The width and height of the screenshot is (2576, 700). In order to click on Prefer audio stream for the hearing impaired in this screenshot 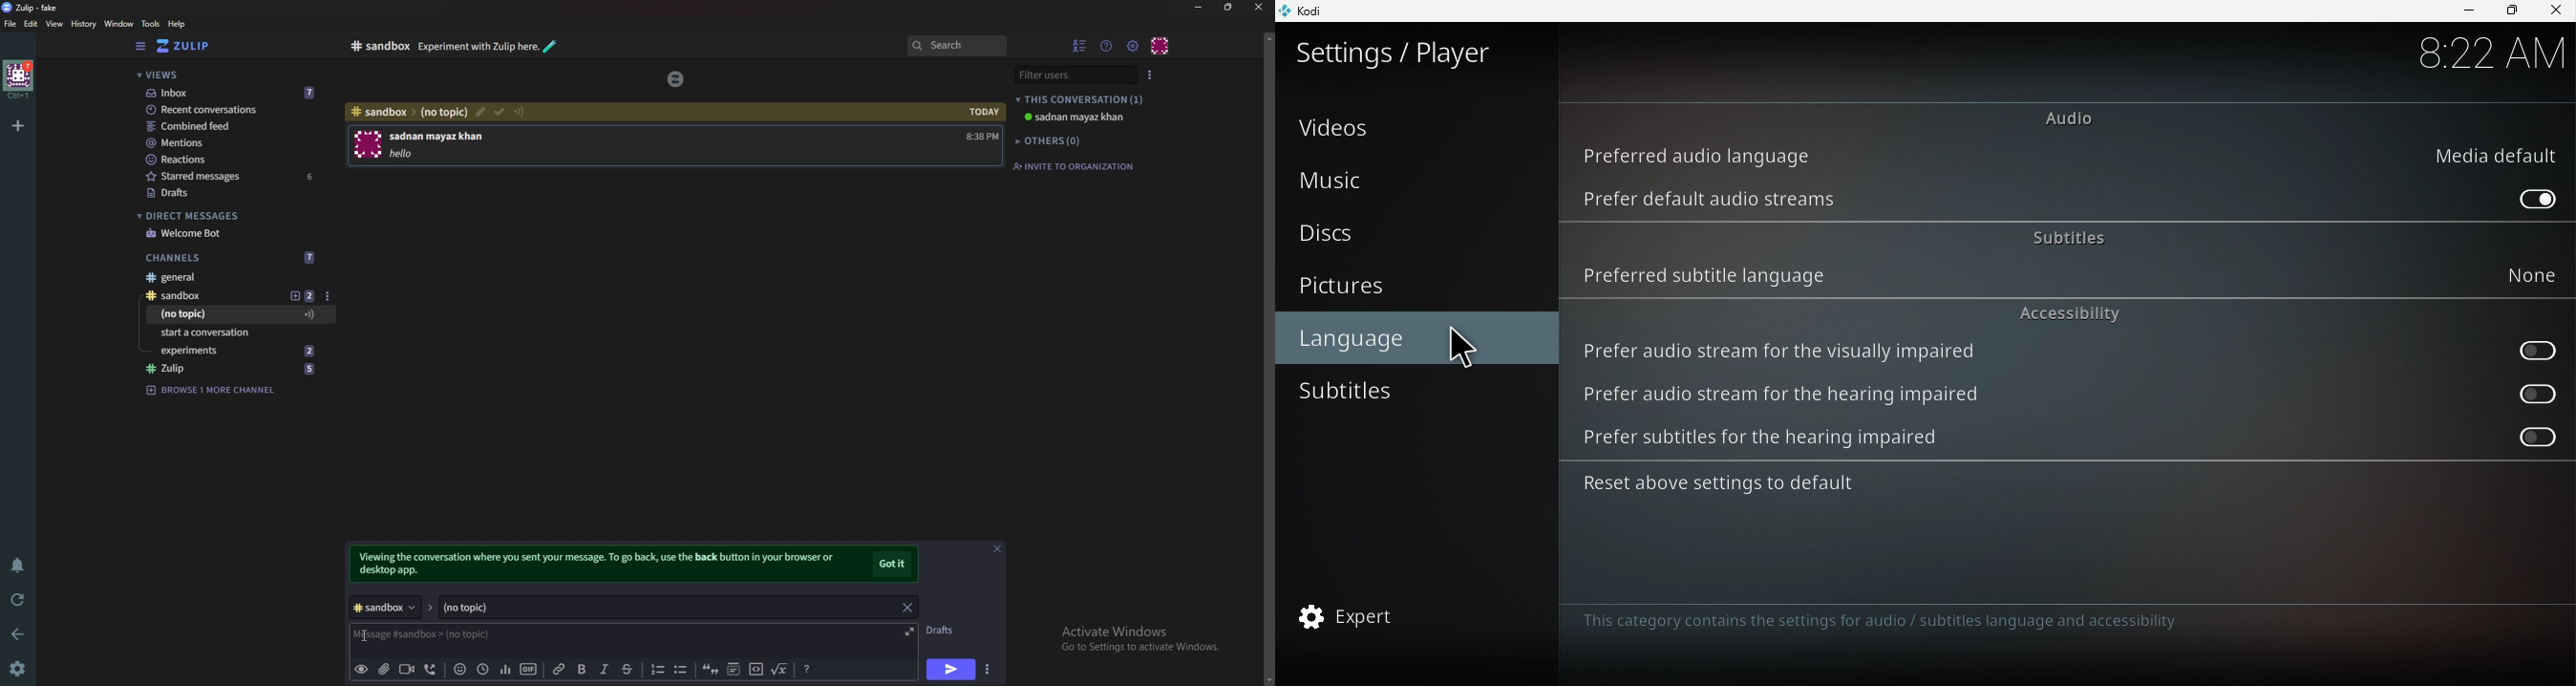, I will do `click(1801, 397)`.